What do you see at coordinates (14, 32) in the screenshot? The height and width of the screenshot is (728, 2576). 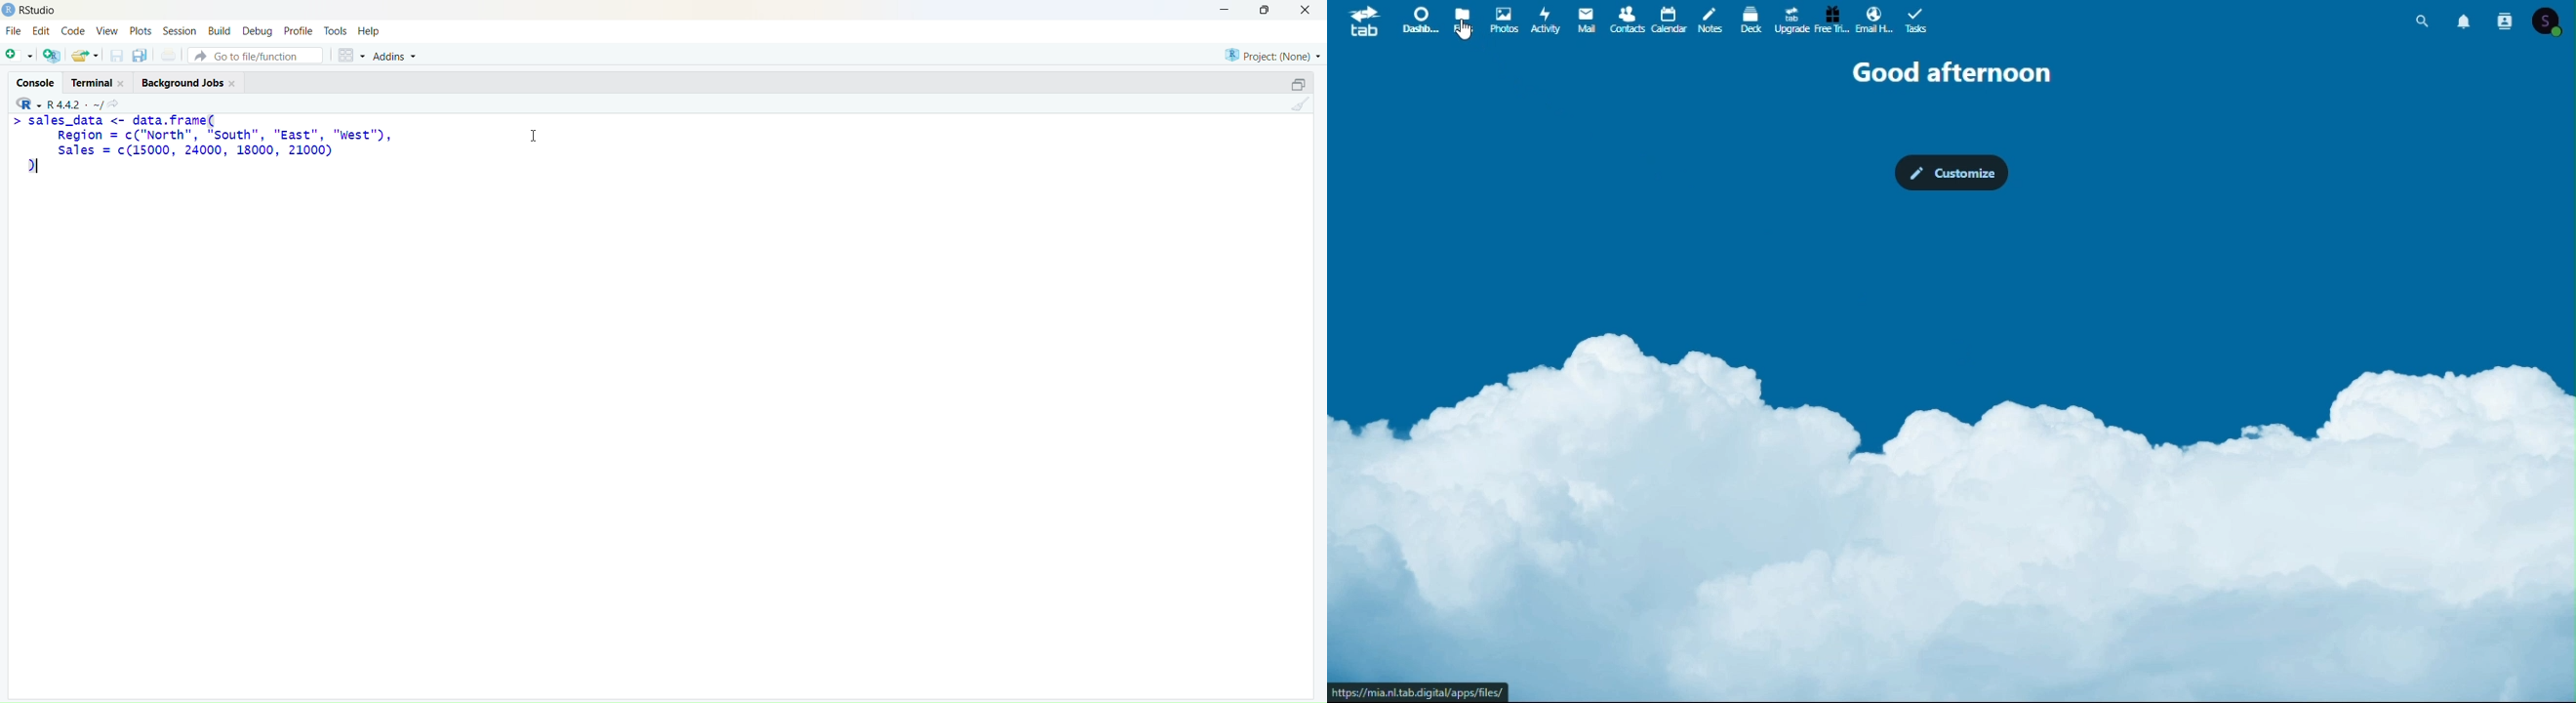 I see `File` at bounding box center [14, 32].